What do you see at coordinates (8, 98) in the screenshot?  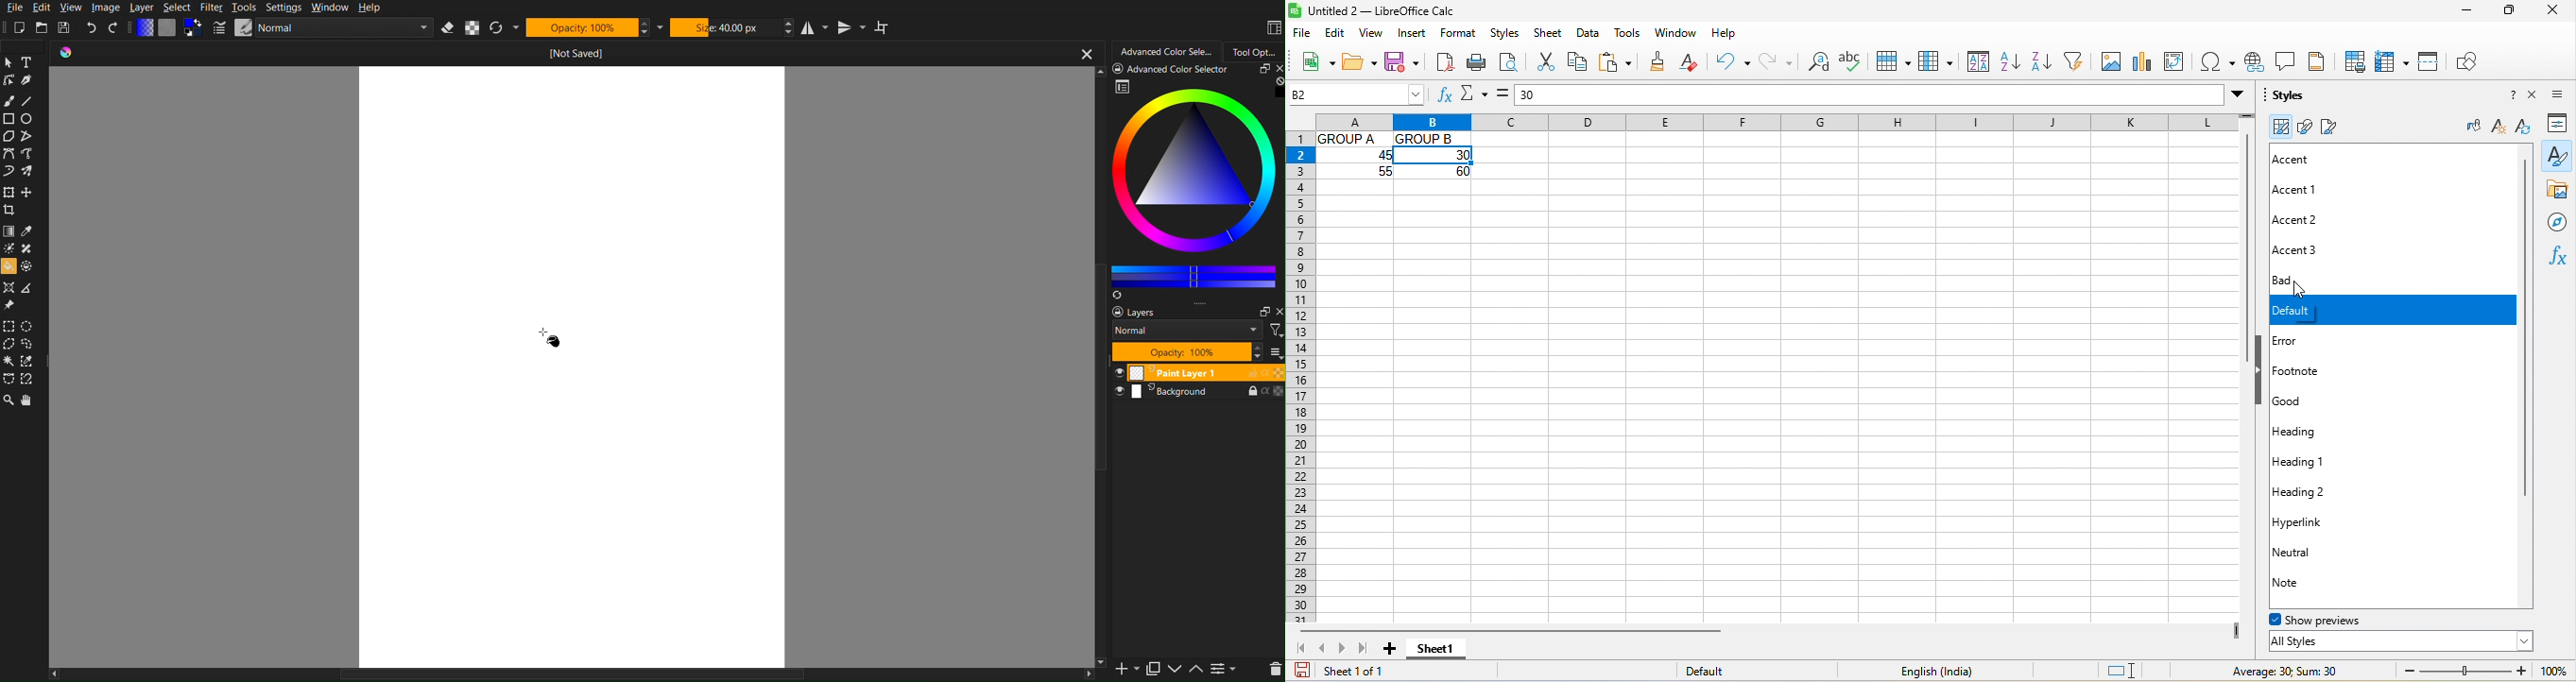 I see `Brush` at bounding box center [8, 98].